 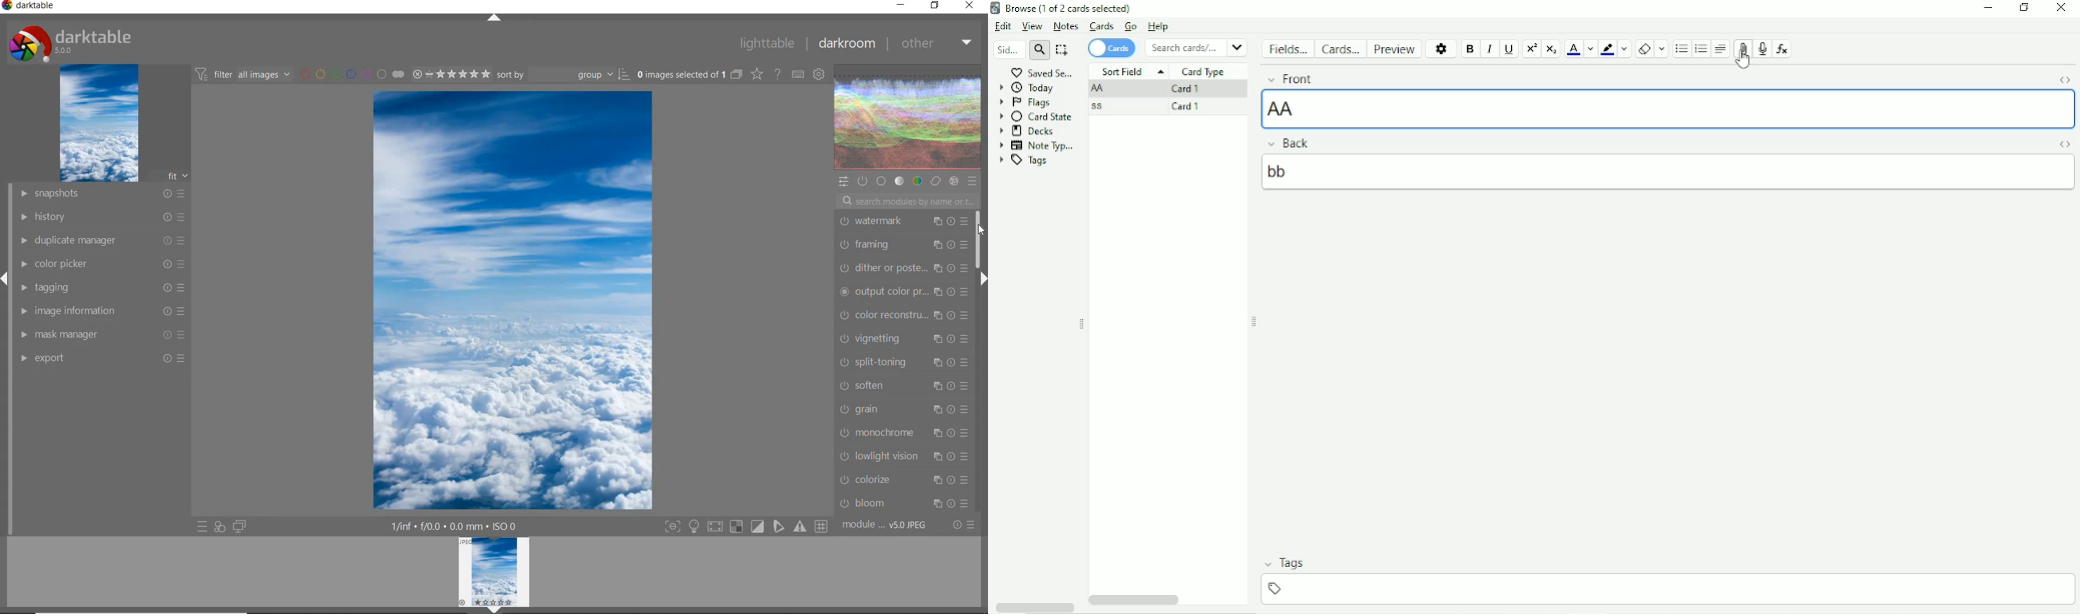 I want to click on Card State, so click(x=1036, y=117).